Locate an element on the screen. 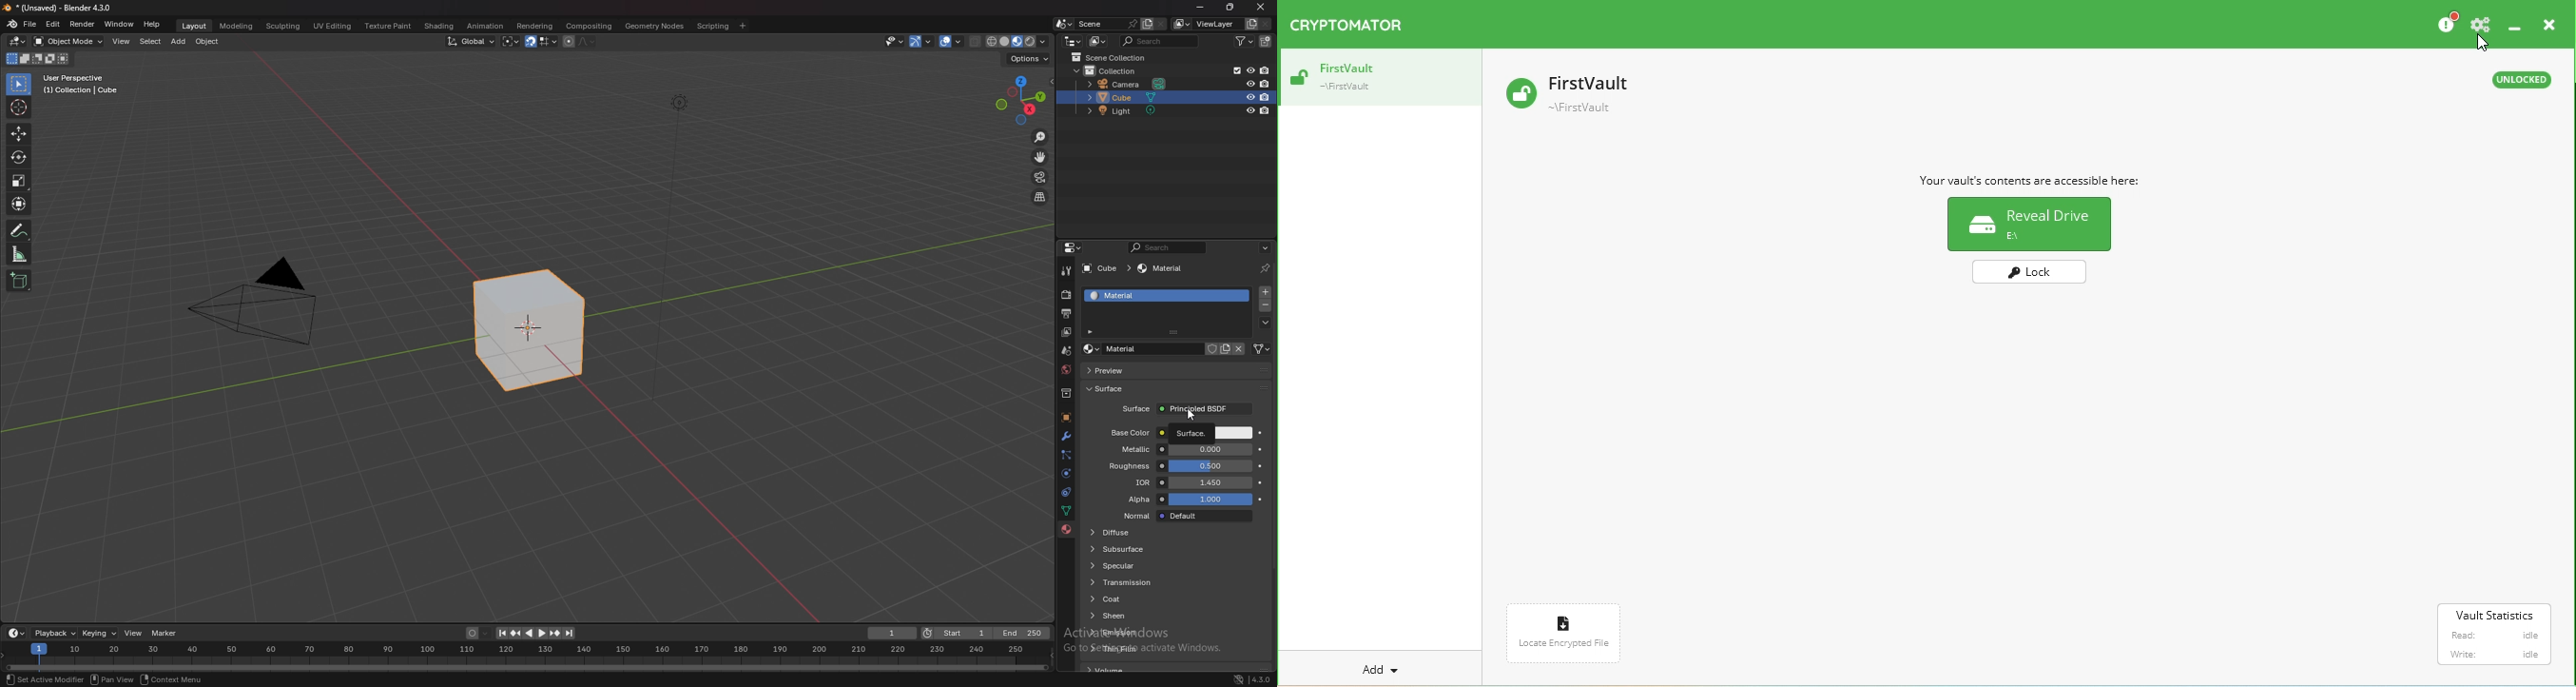   is located at coordinates (255, 306).